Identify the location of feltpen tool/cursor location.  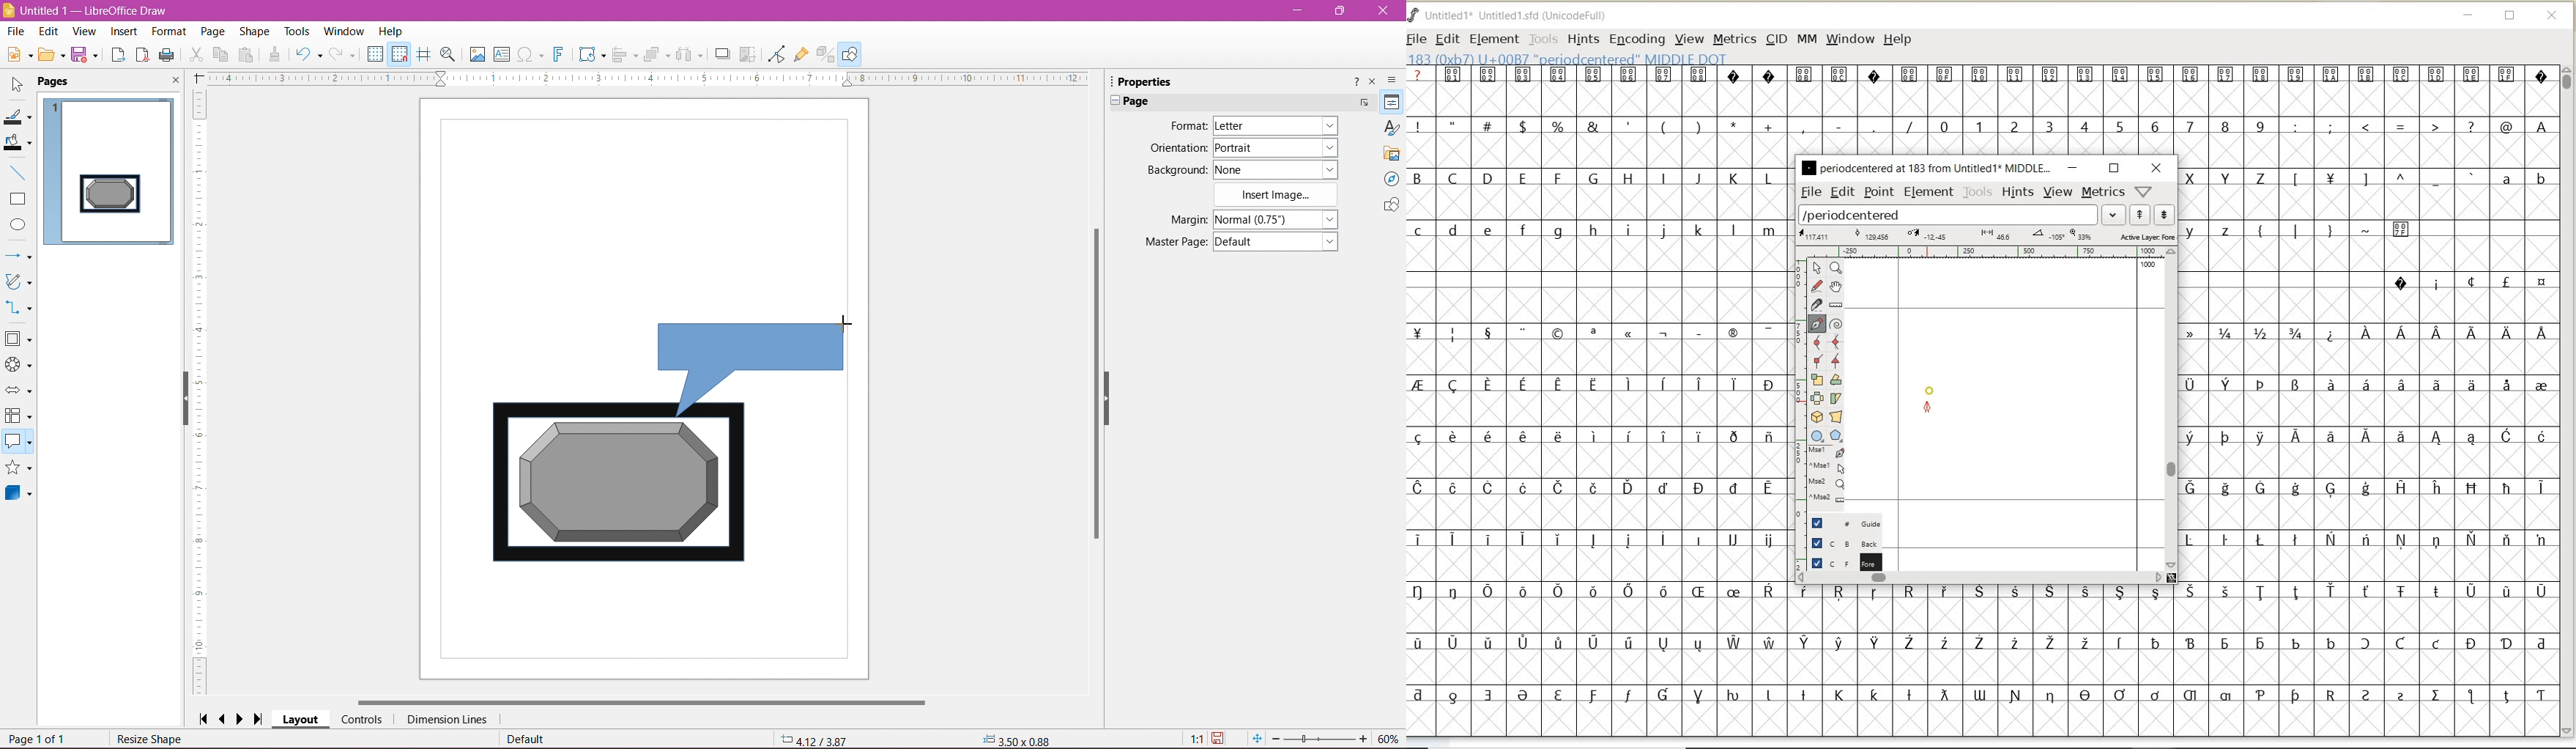
(1929, 409).